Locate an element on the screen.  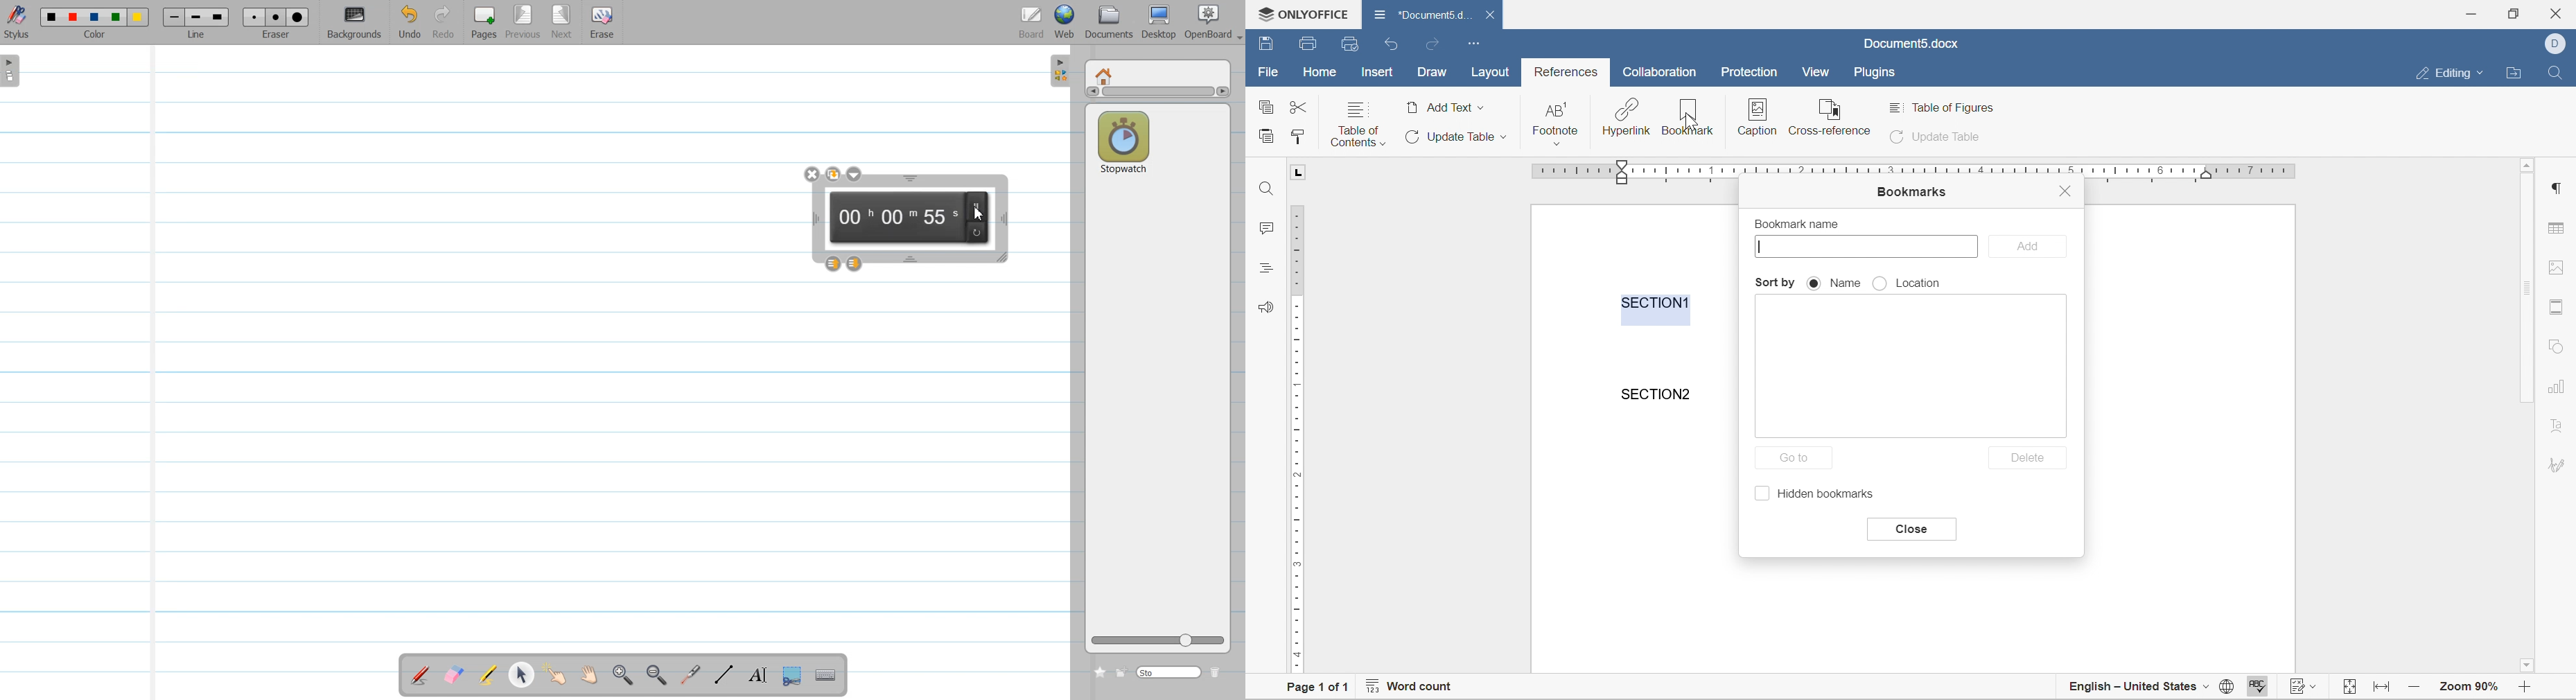
sort by is located at coordinates (1776, 283).